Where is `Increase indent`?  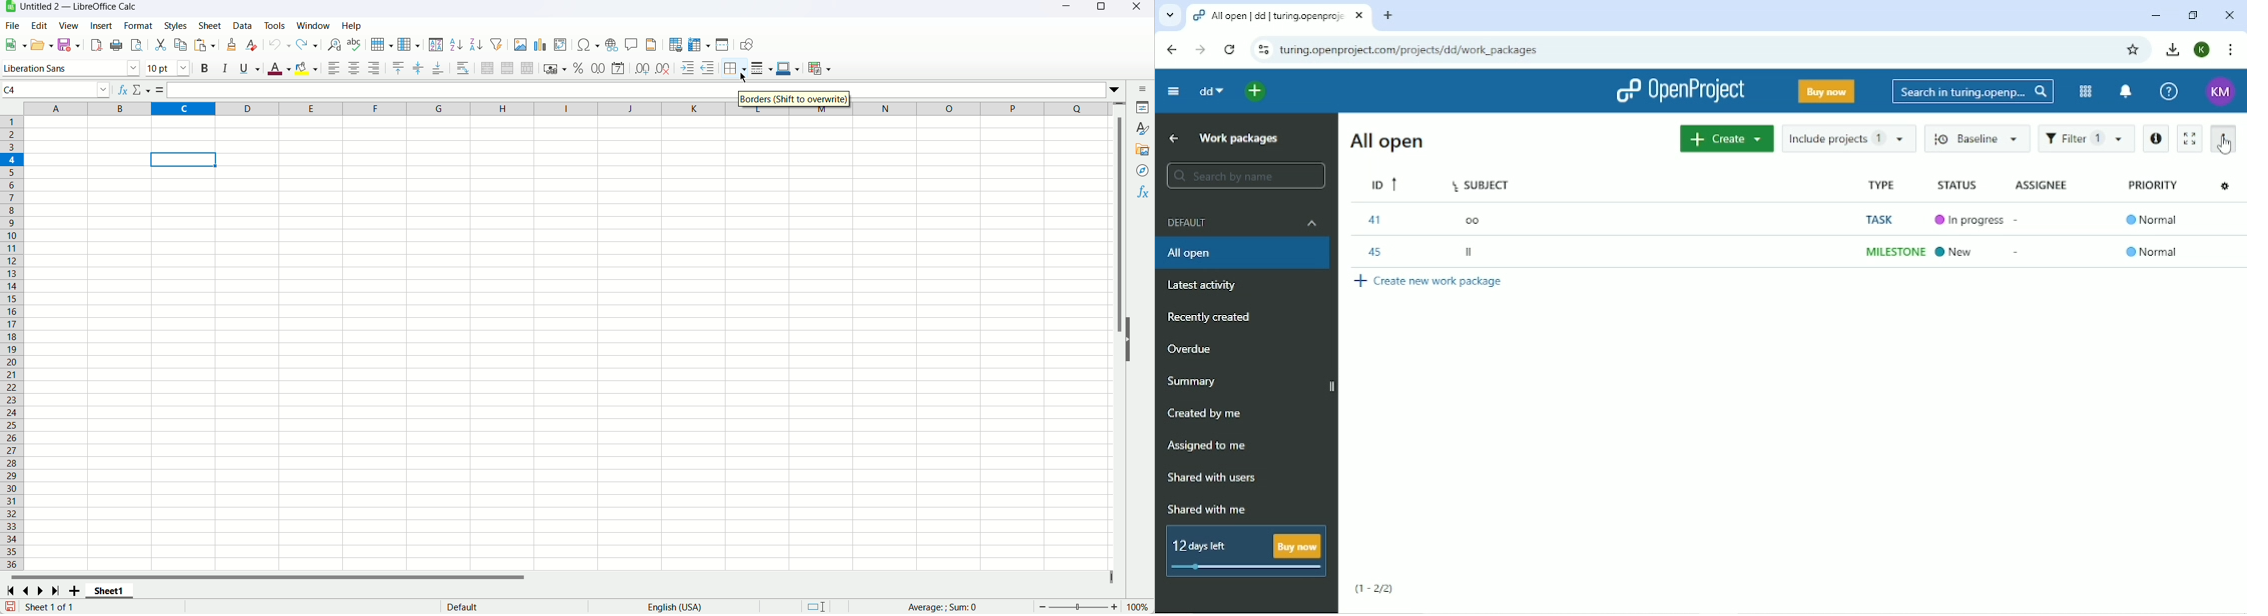
Increase indent is located at coordinates (687, 69).